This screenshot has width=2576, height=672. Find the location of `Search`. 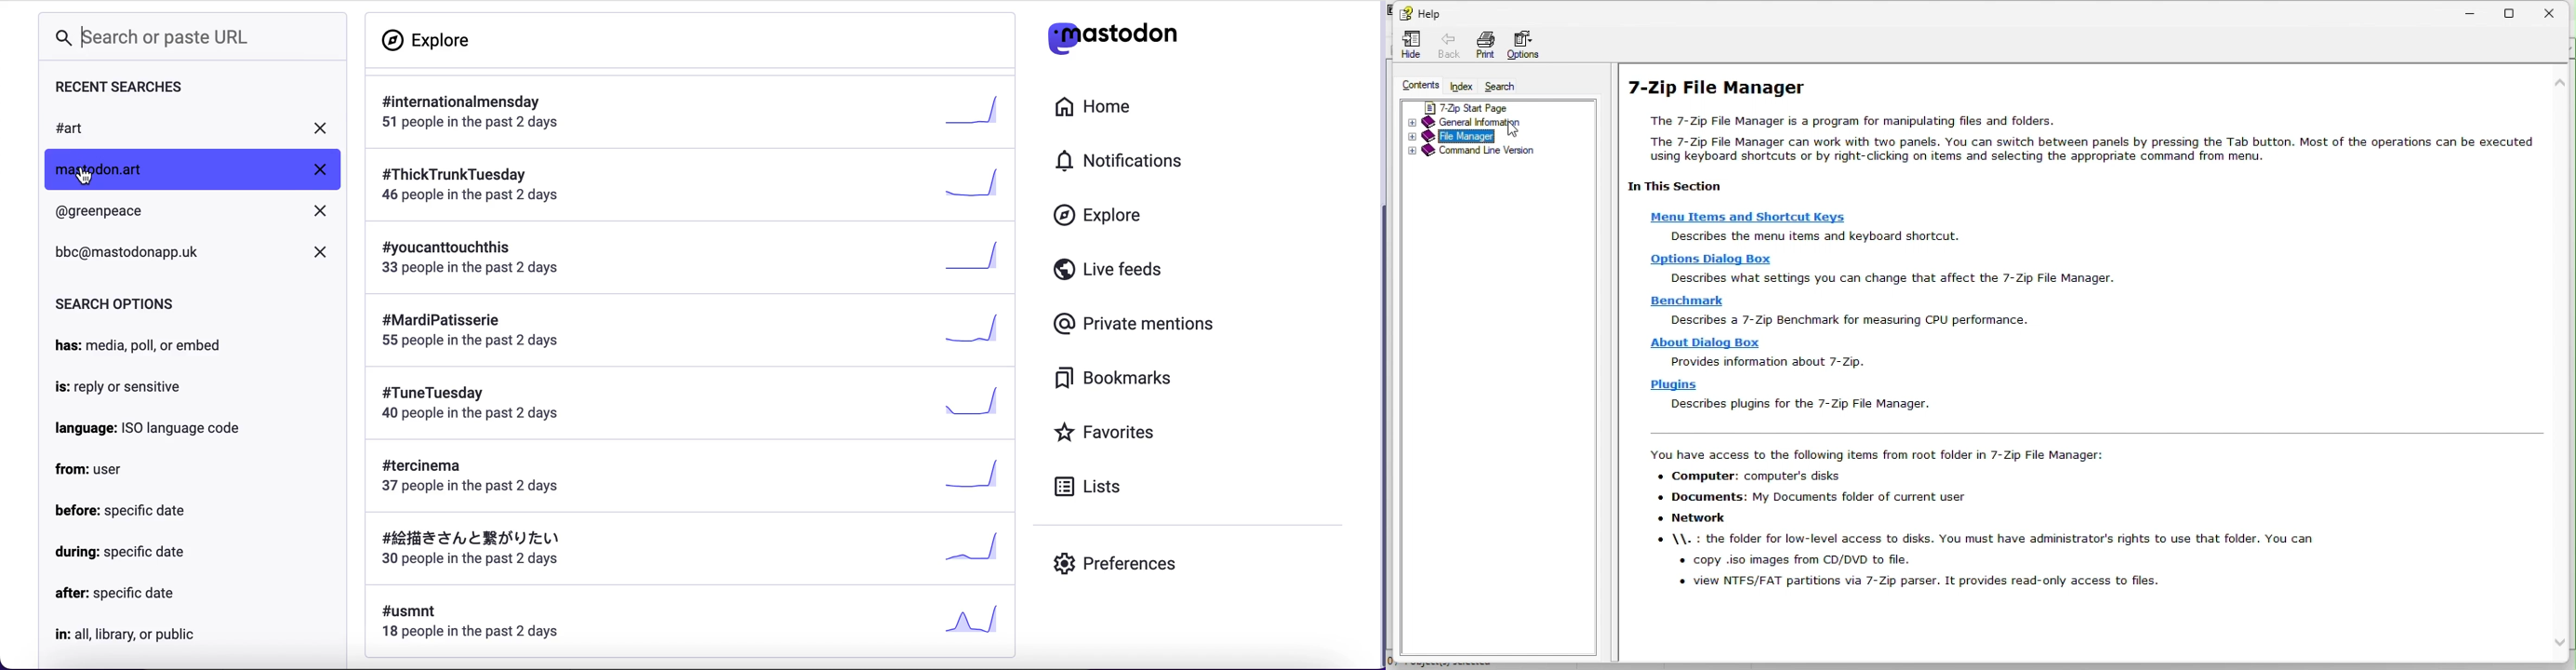

Search is located at coordinates (1499, 86).